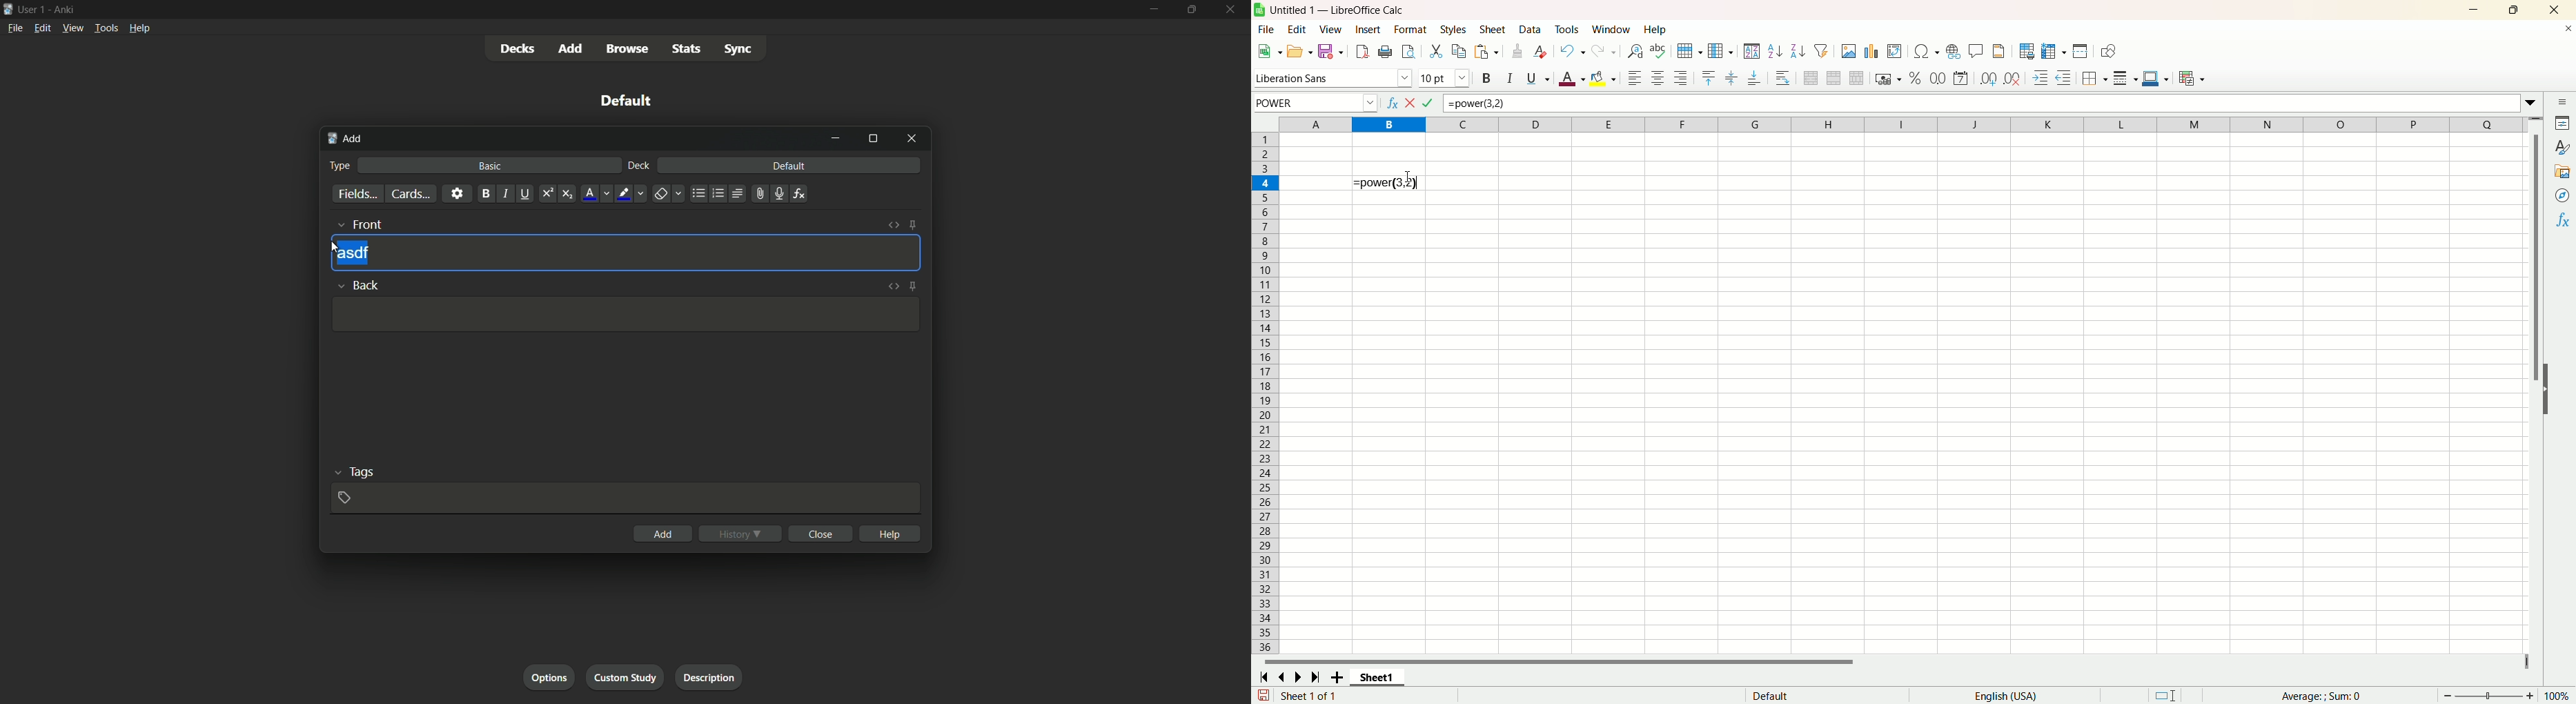  Describe the element at coordinates (353, 472) in the screenshot. I see `tags` at that location.